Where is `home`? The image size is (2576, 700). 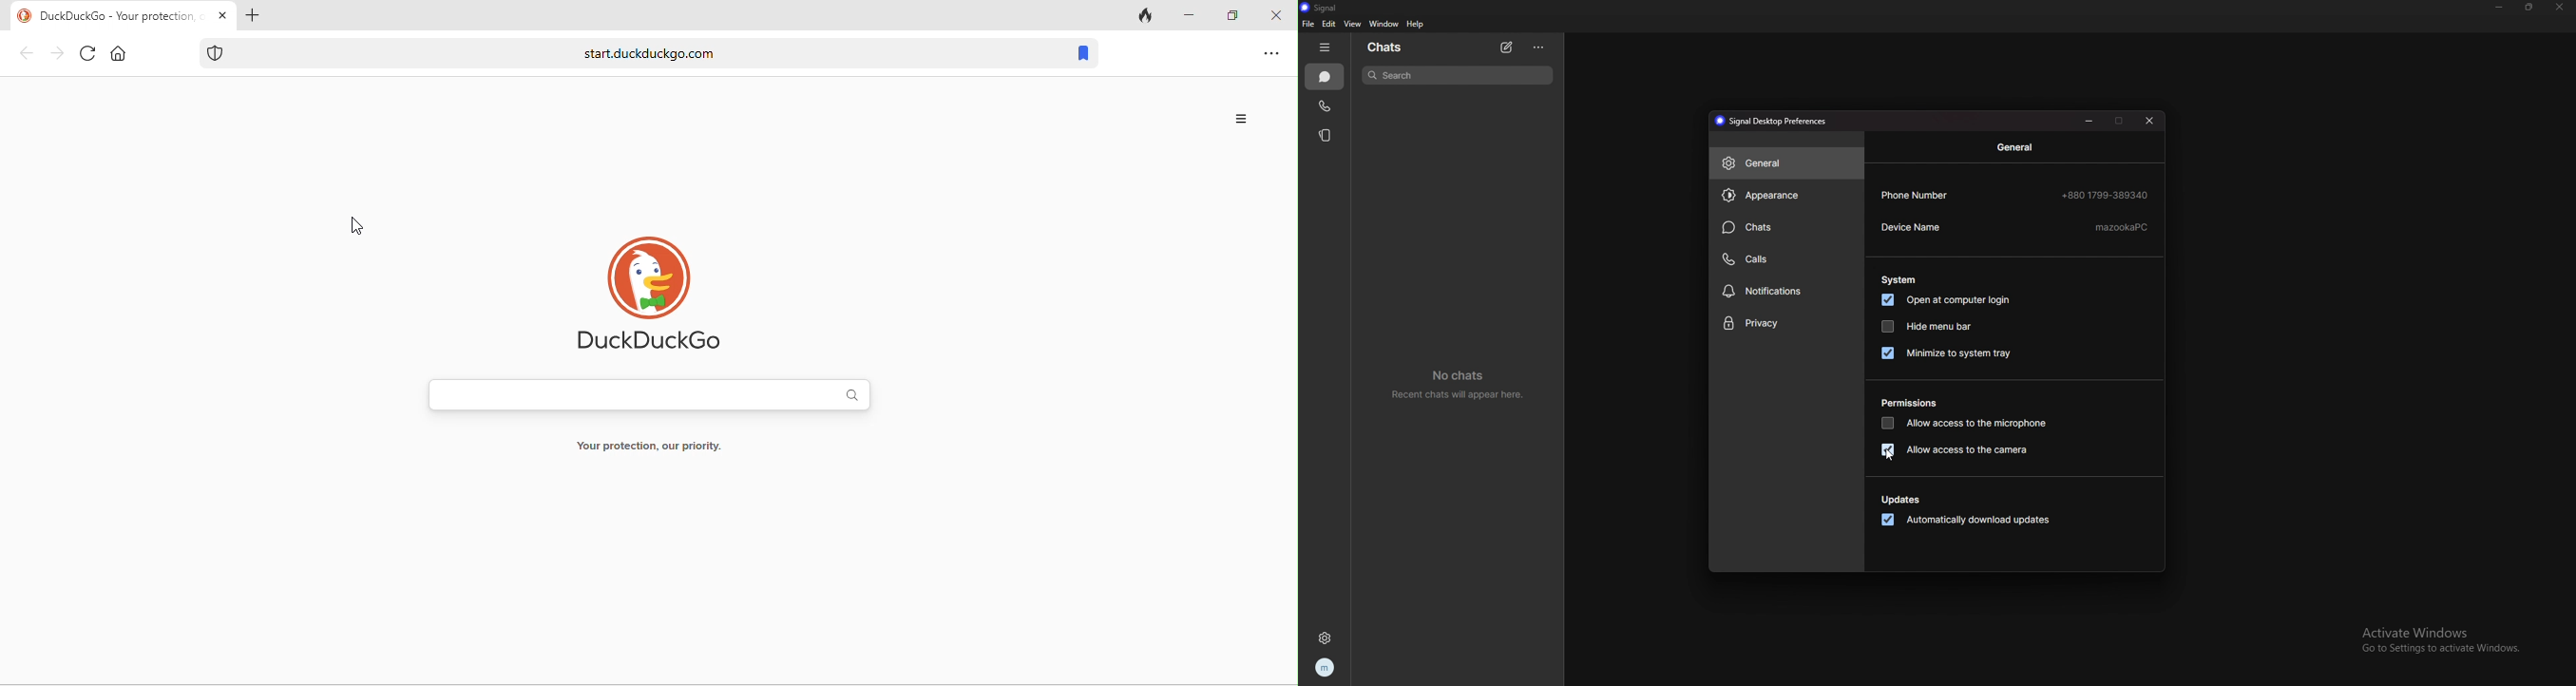 home is located at coordinates (124, 57).